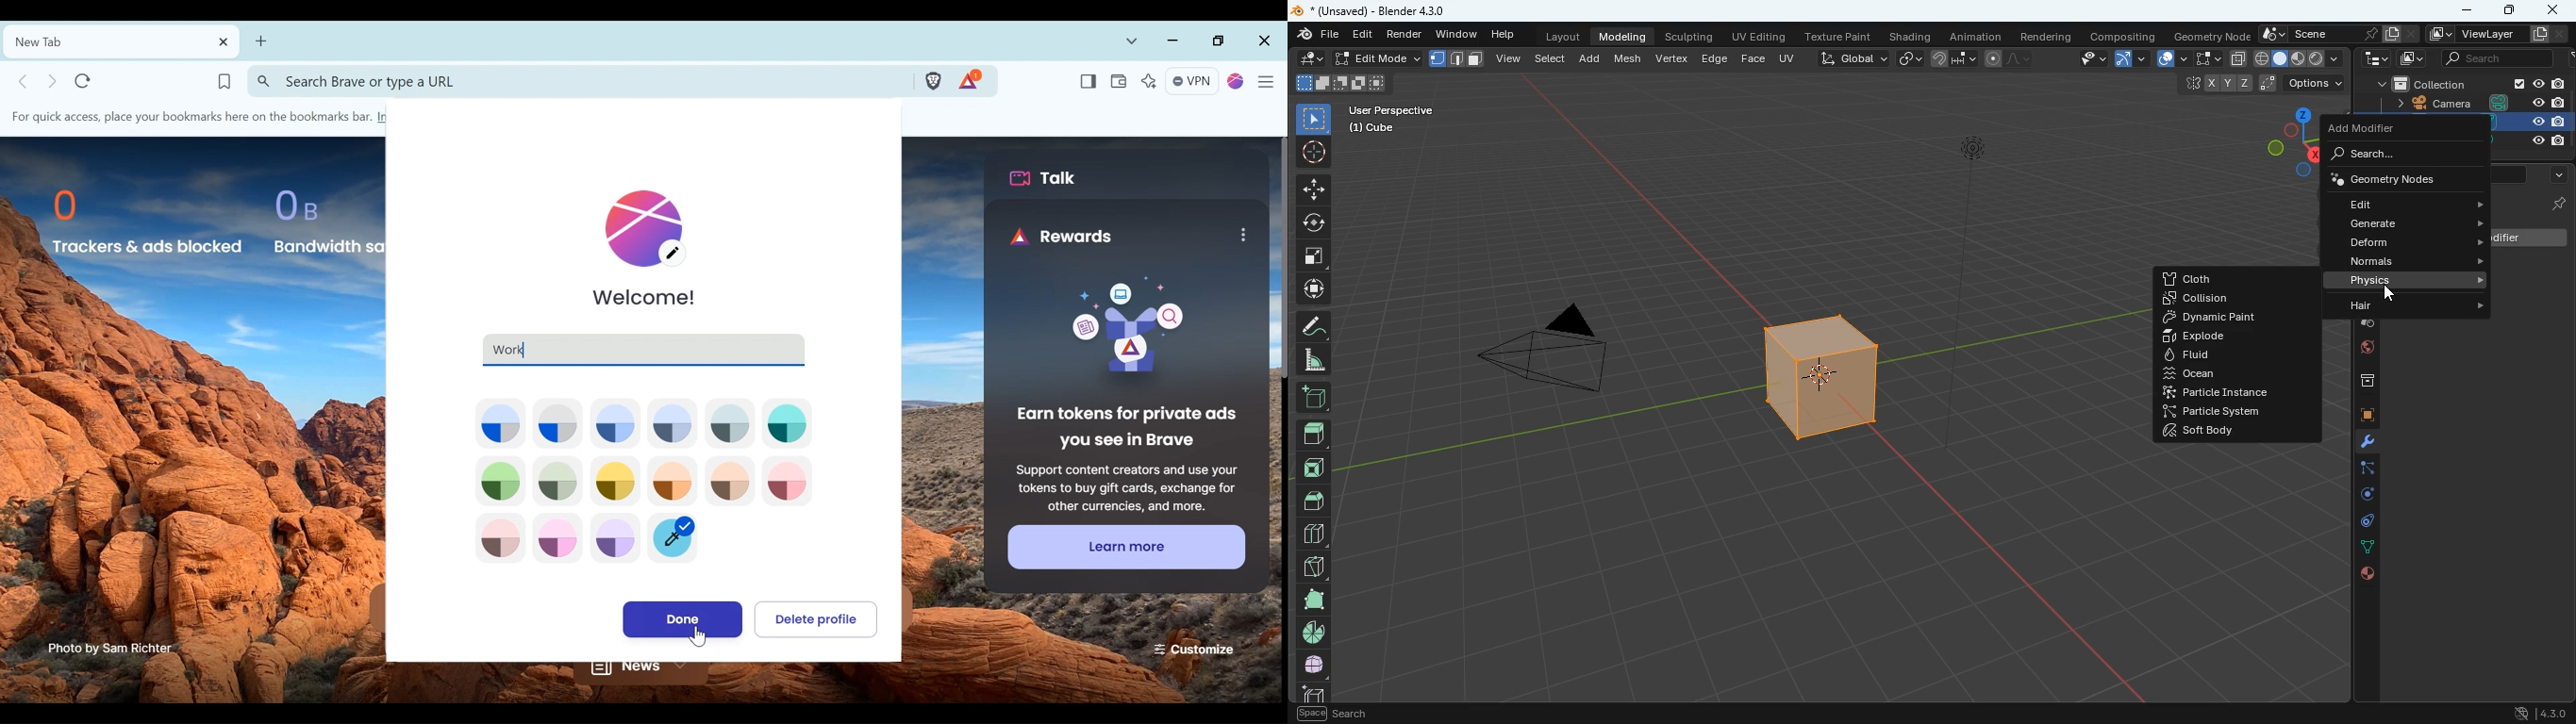  I want to click on head, so click(1313, 434).